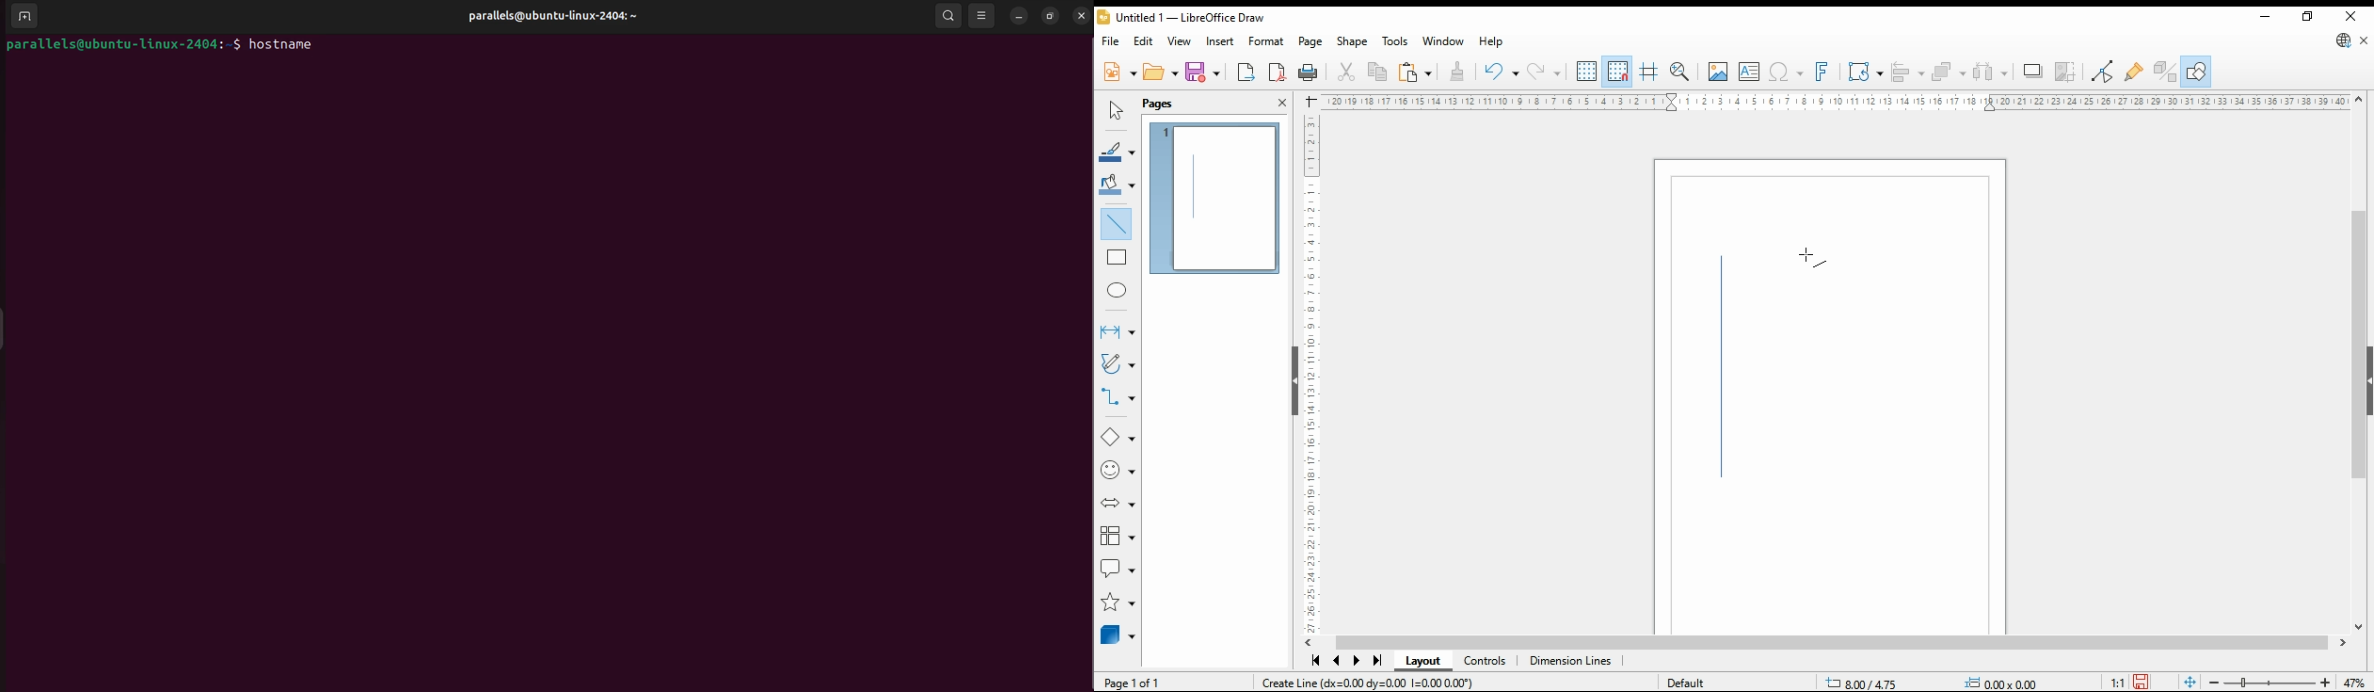 The width and height of the screenshot is (2380, 700). Describe the element at coordinates (1718, 71) in the screenshot. I see `insert image` at that location.